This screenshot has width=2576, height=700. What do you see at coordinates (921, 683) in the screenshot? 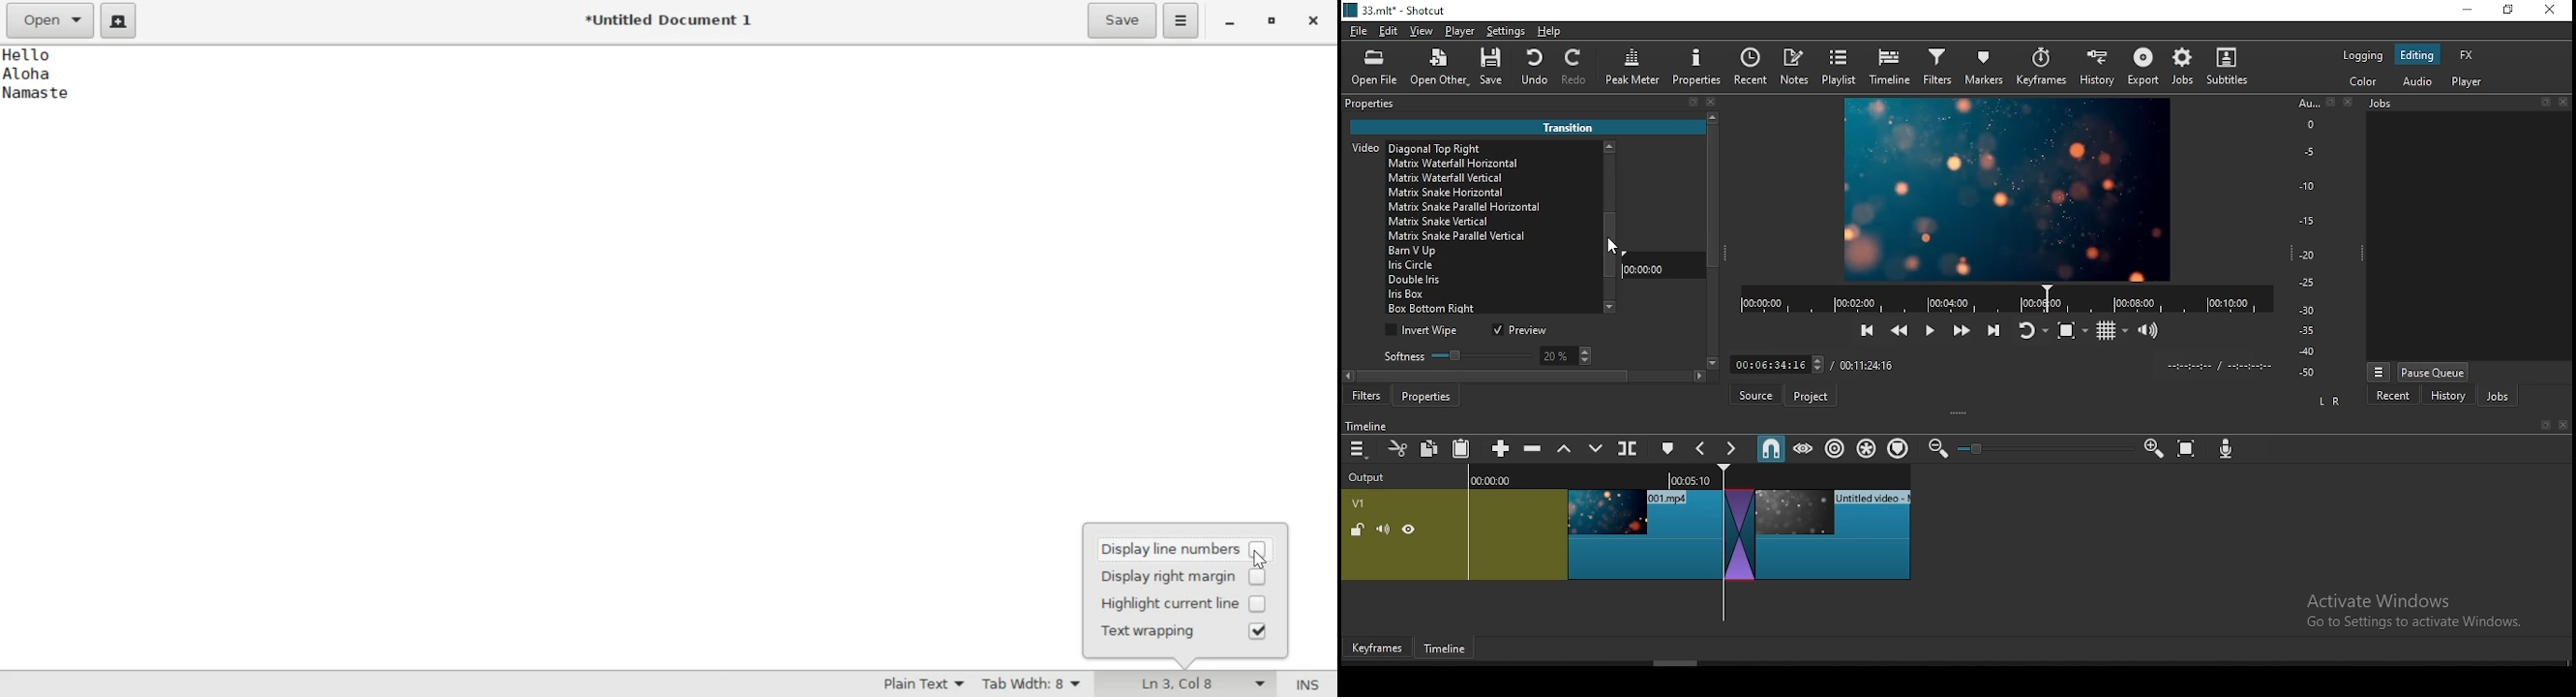
I see `Syntax Mode: Plain Text` at bounding box center [921, 683].